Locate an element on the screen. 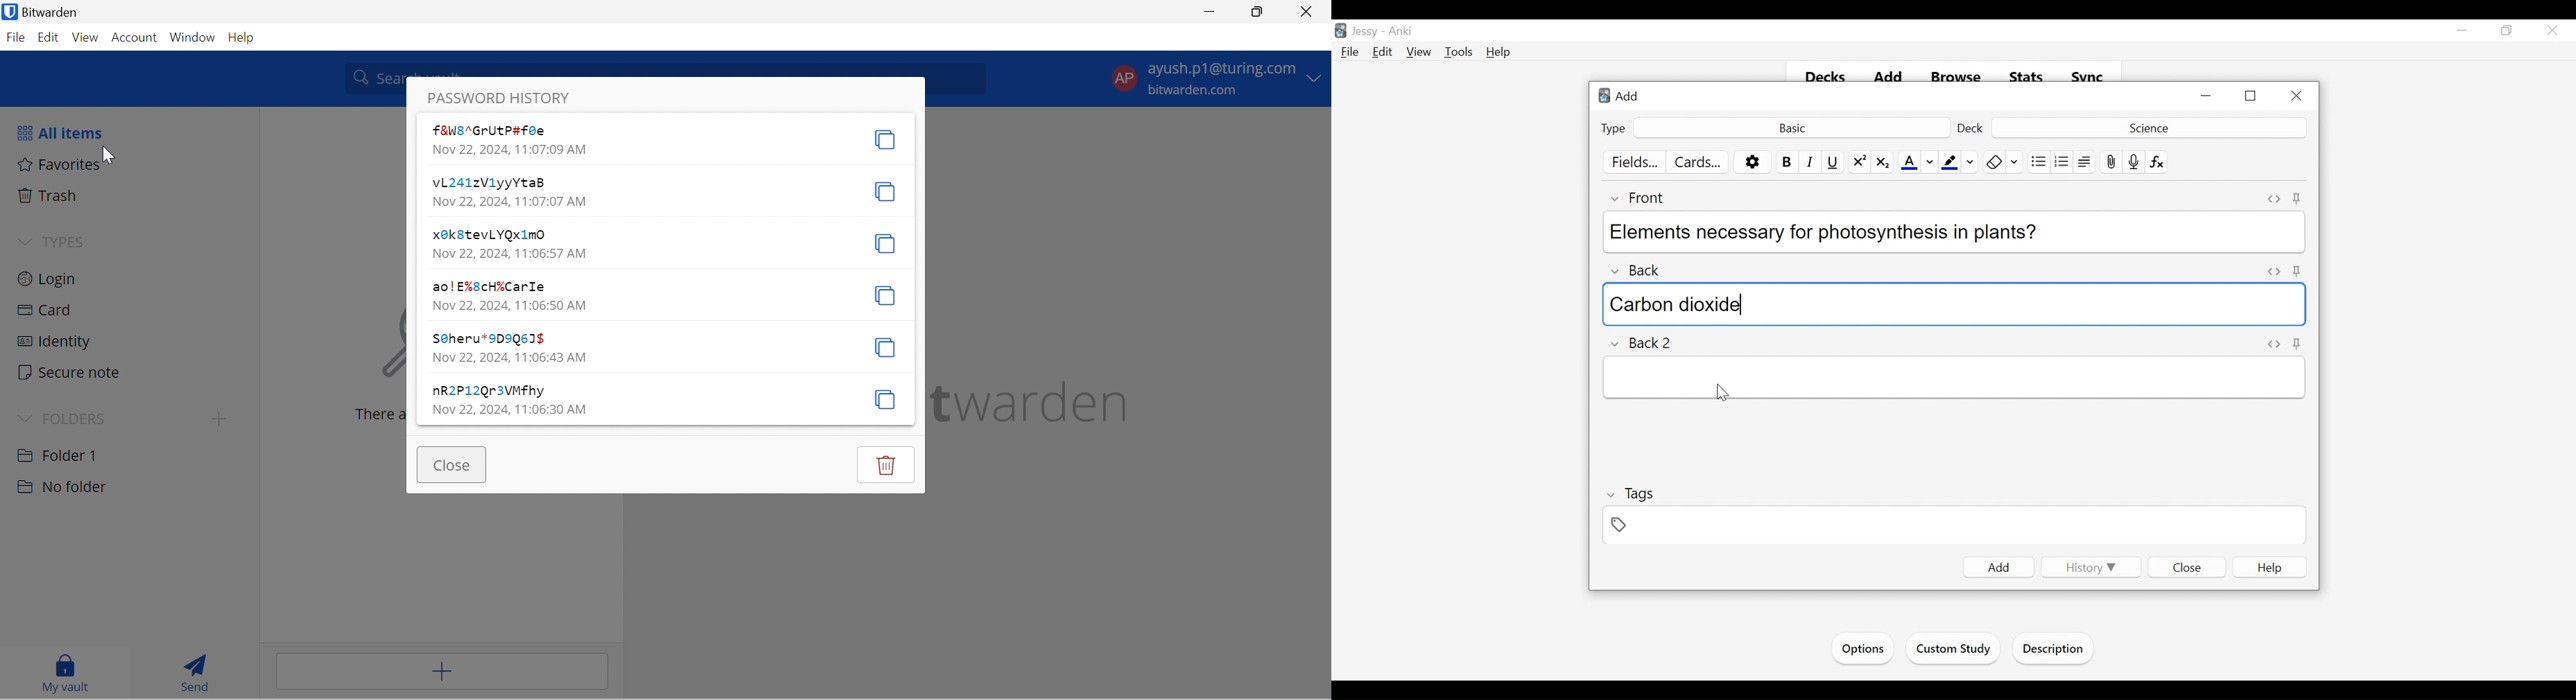  Options is located at coordinates (1753, 163).